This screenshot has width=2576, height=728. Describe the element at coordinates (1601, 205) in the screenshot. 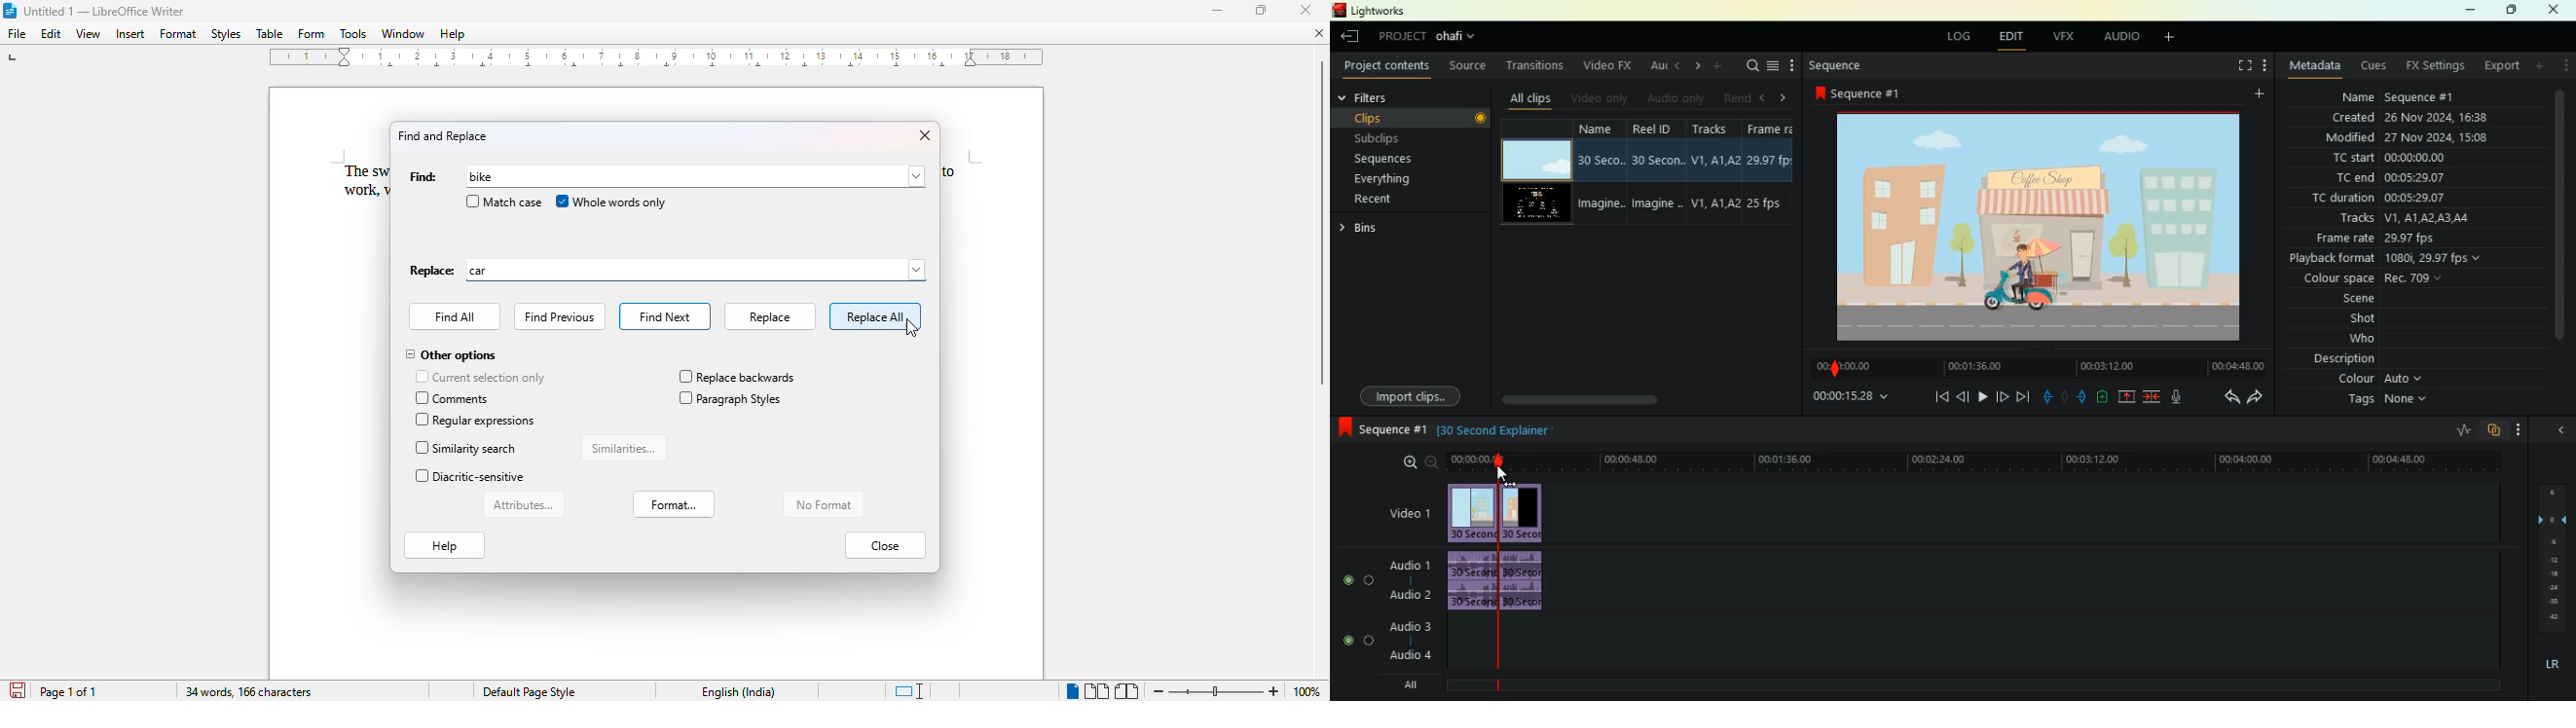

I see `imagine..` at that location.